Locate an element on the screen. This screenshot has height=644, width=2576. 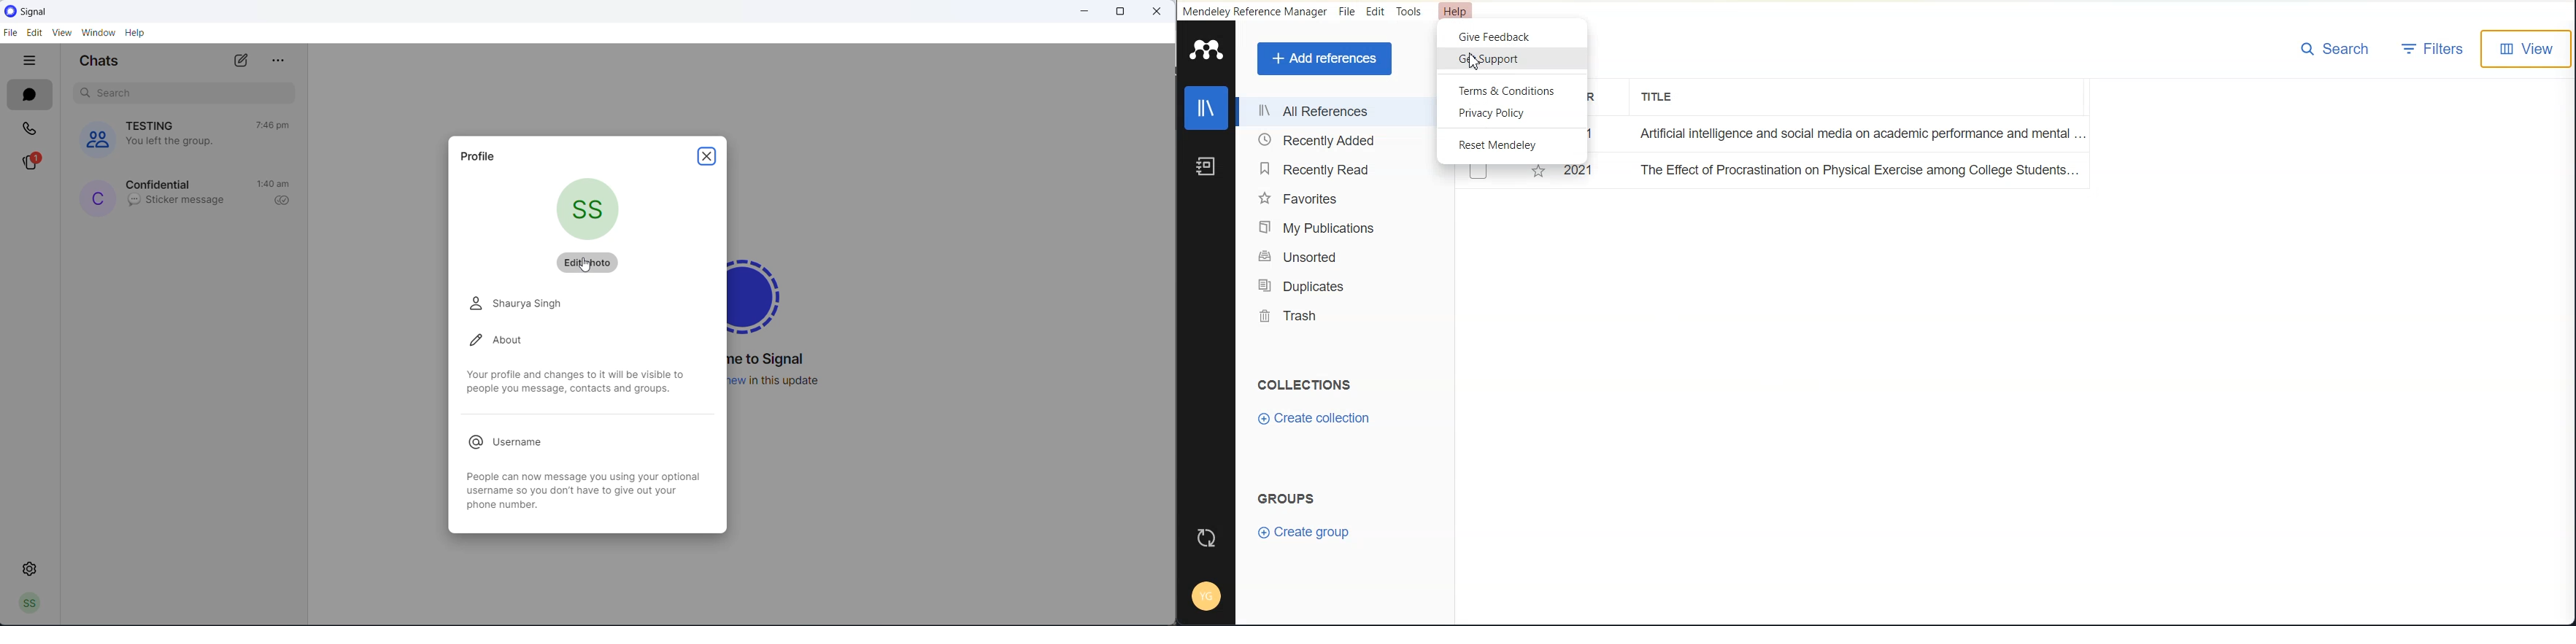
Reset Mendeley is located at coordinates (1513, 145).